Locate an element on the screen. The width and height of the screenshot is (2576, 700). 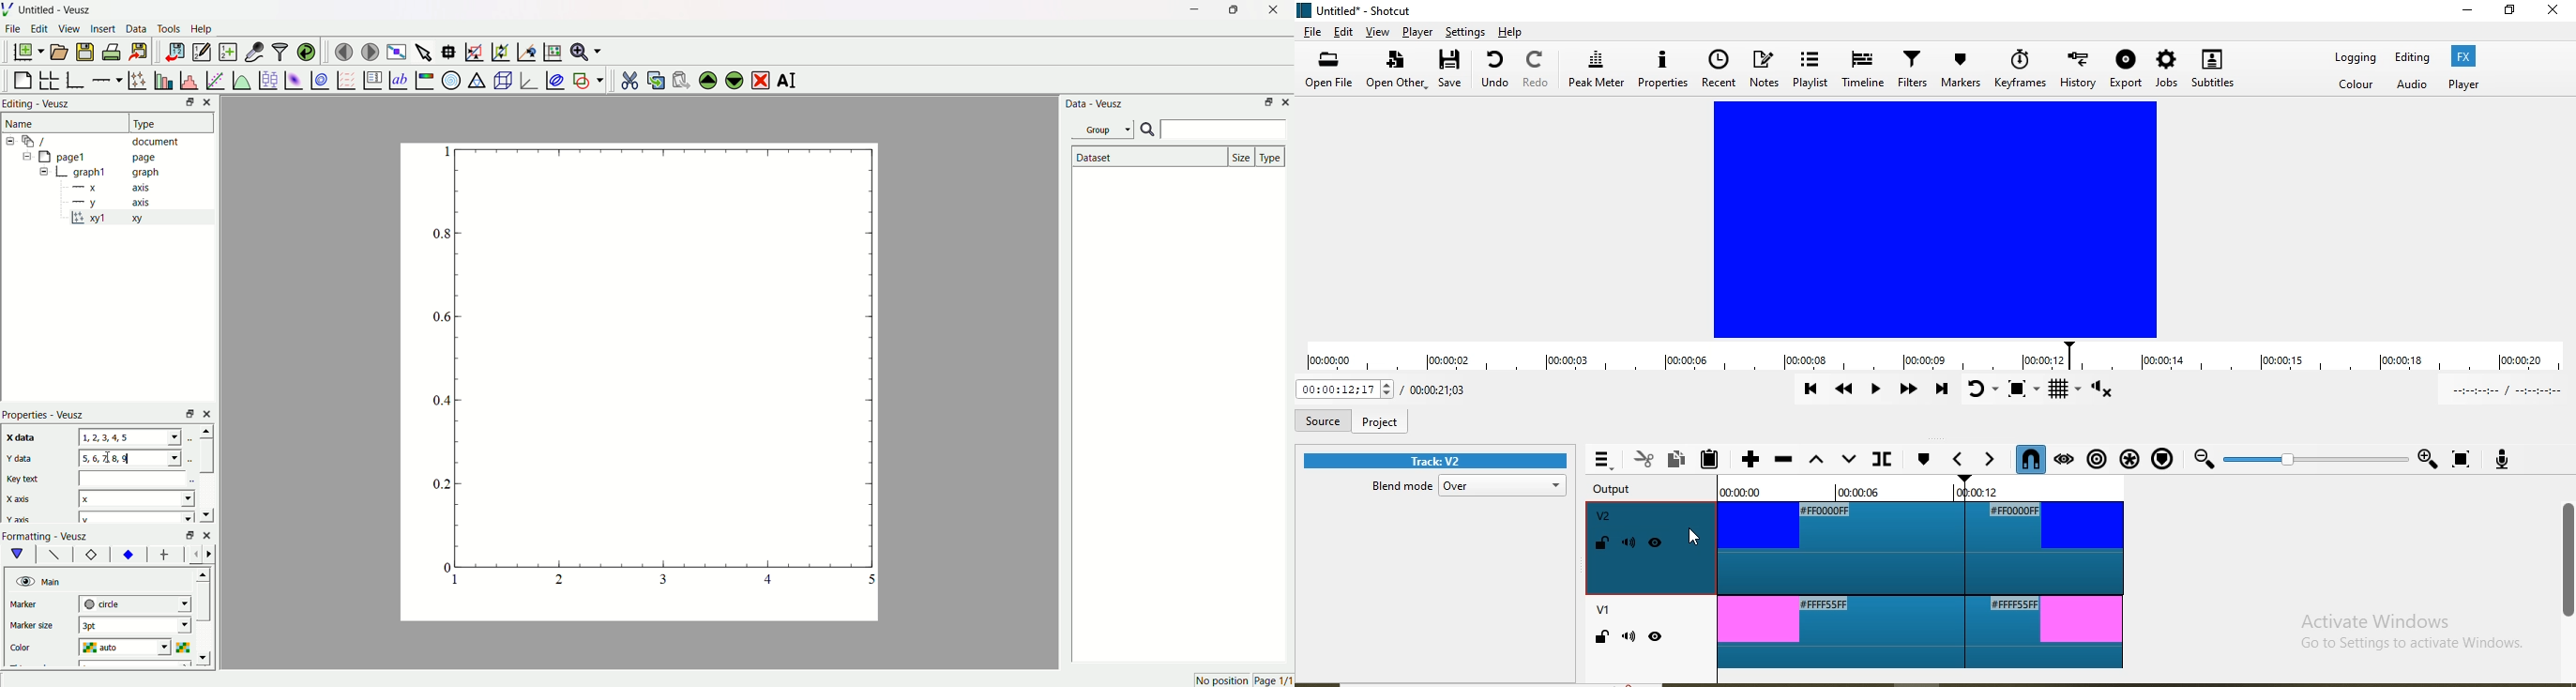
import datasets is located at coordinates (175, 51).